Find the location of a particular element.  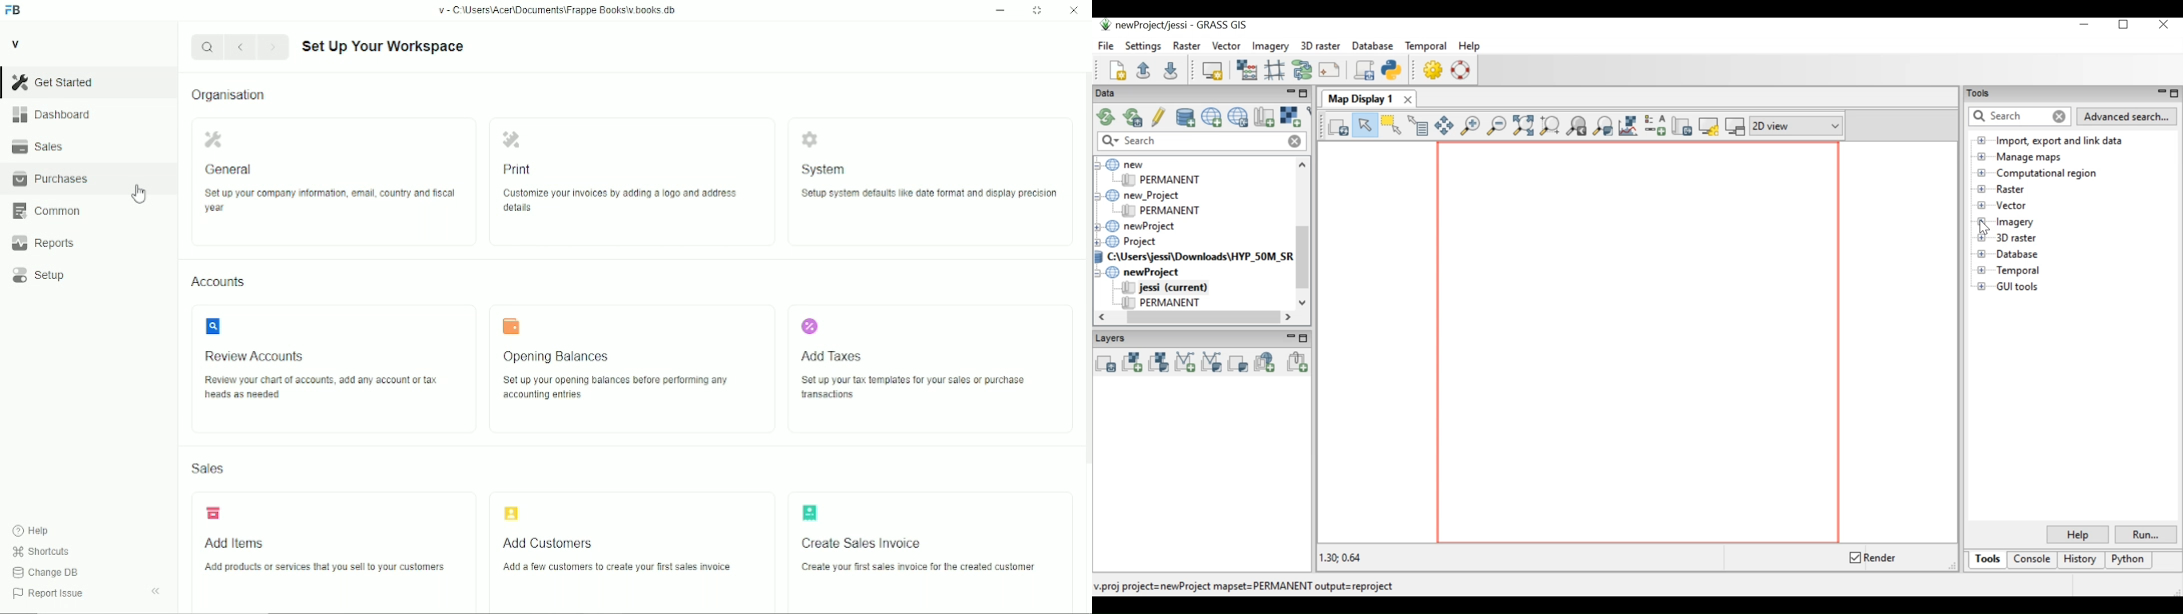

report issue is located at coordinates (48, 593).